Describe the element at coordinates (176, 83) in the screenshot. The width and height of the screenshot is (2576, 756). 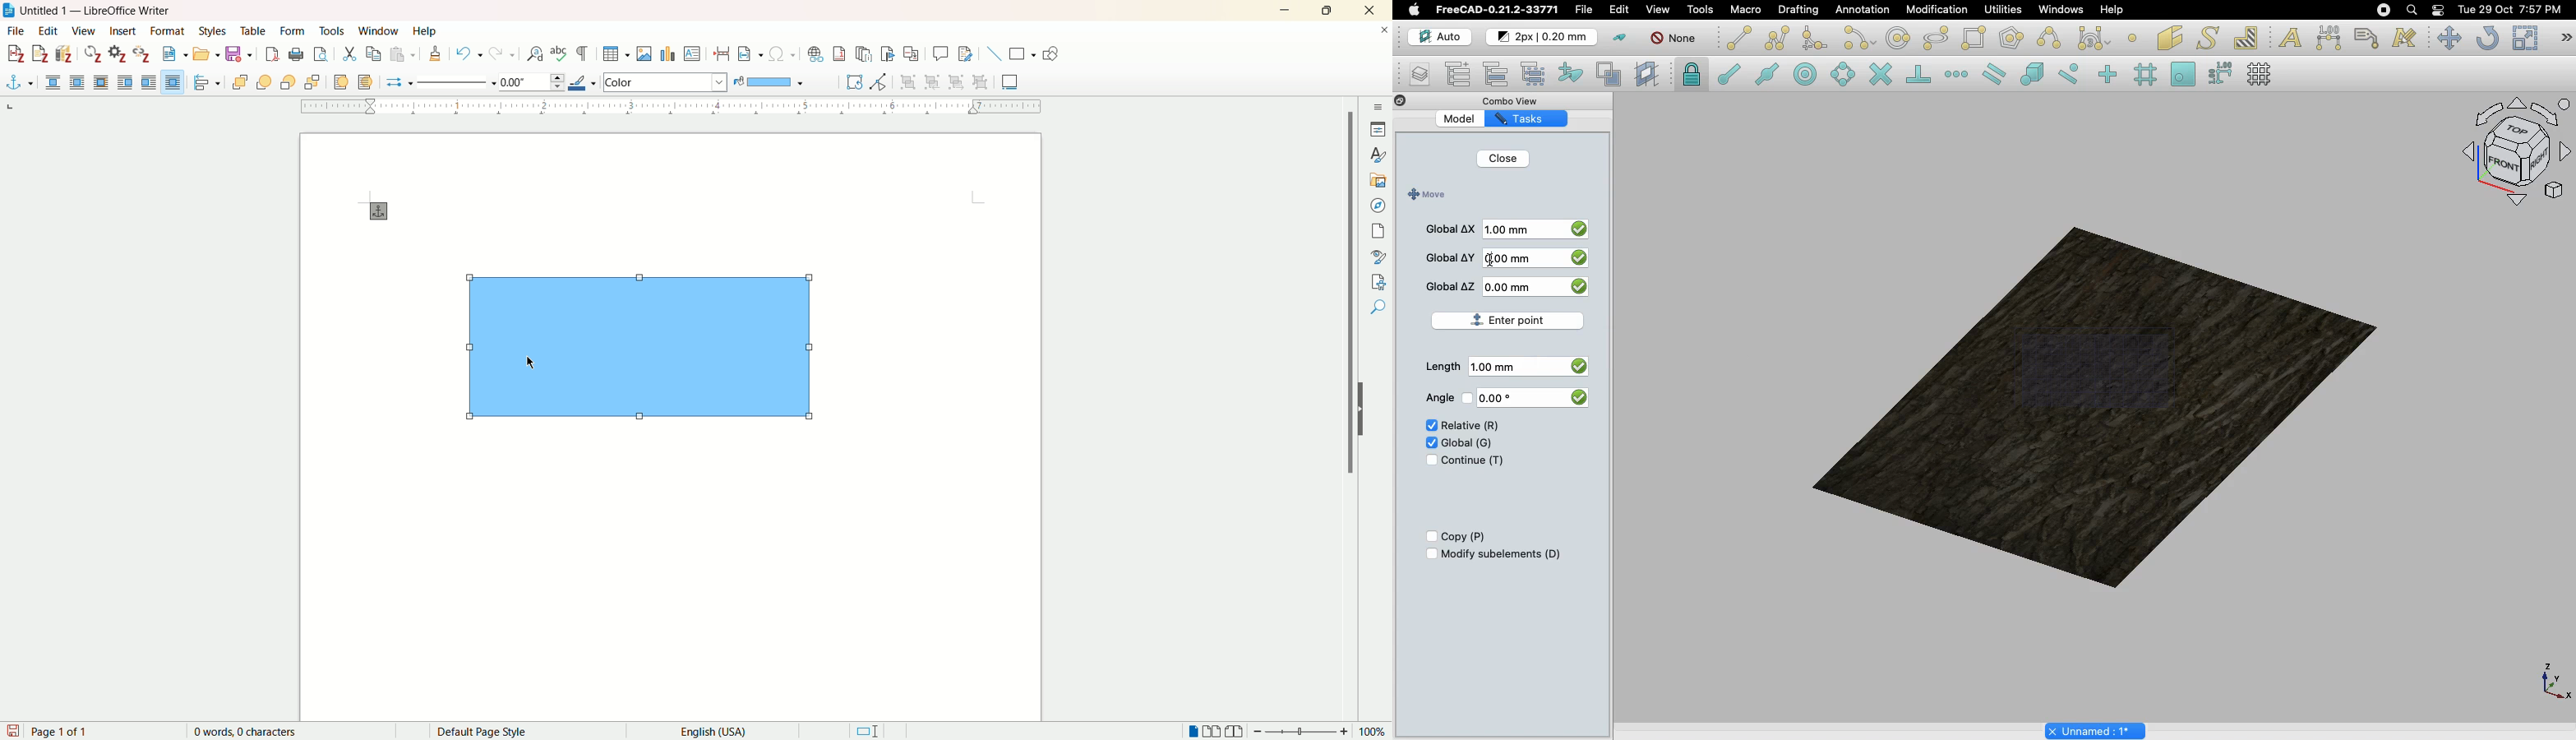
I see `through` at that location.